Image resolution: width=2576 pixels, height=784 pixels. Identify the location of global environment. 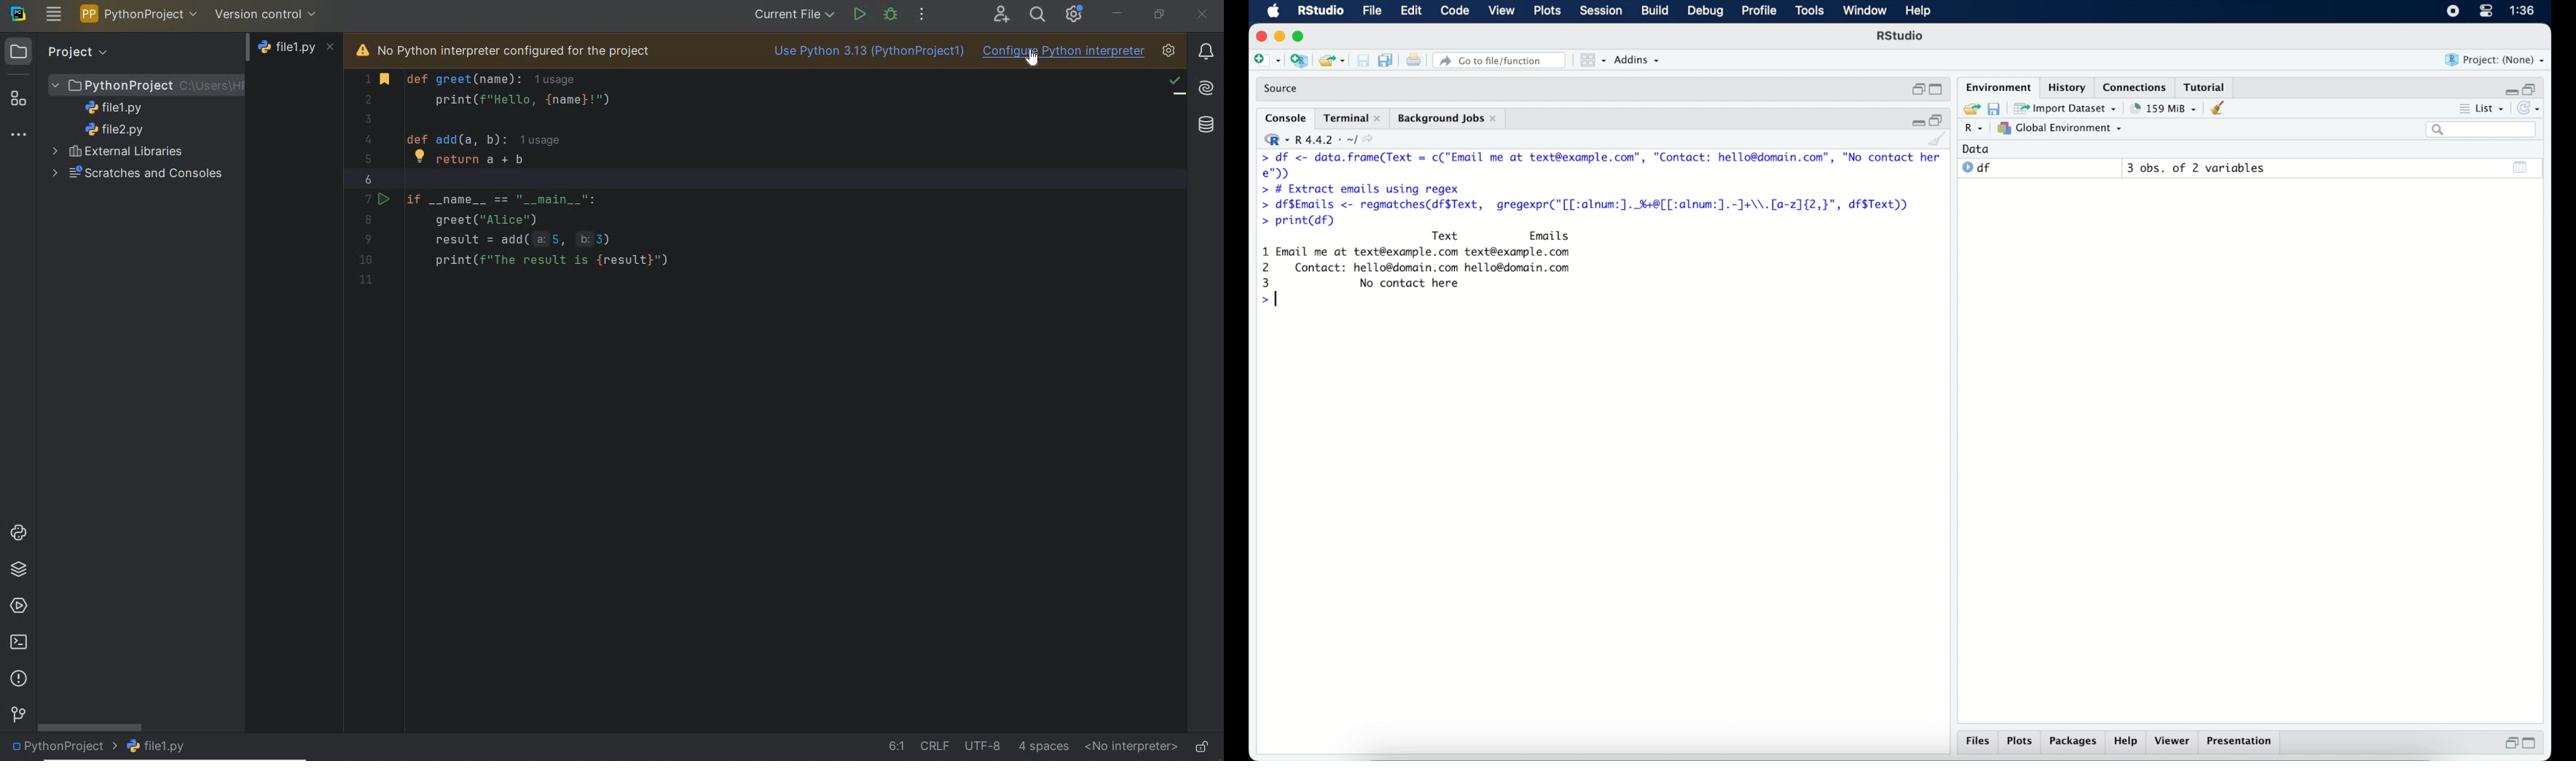
(2064, 129).